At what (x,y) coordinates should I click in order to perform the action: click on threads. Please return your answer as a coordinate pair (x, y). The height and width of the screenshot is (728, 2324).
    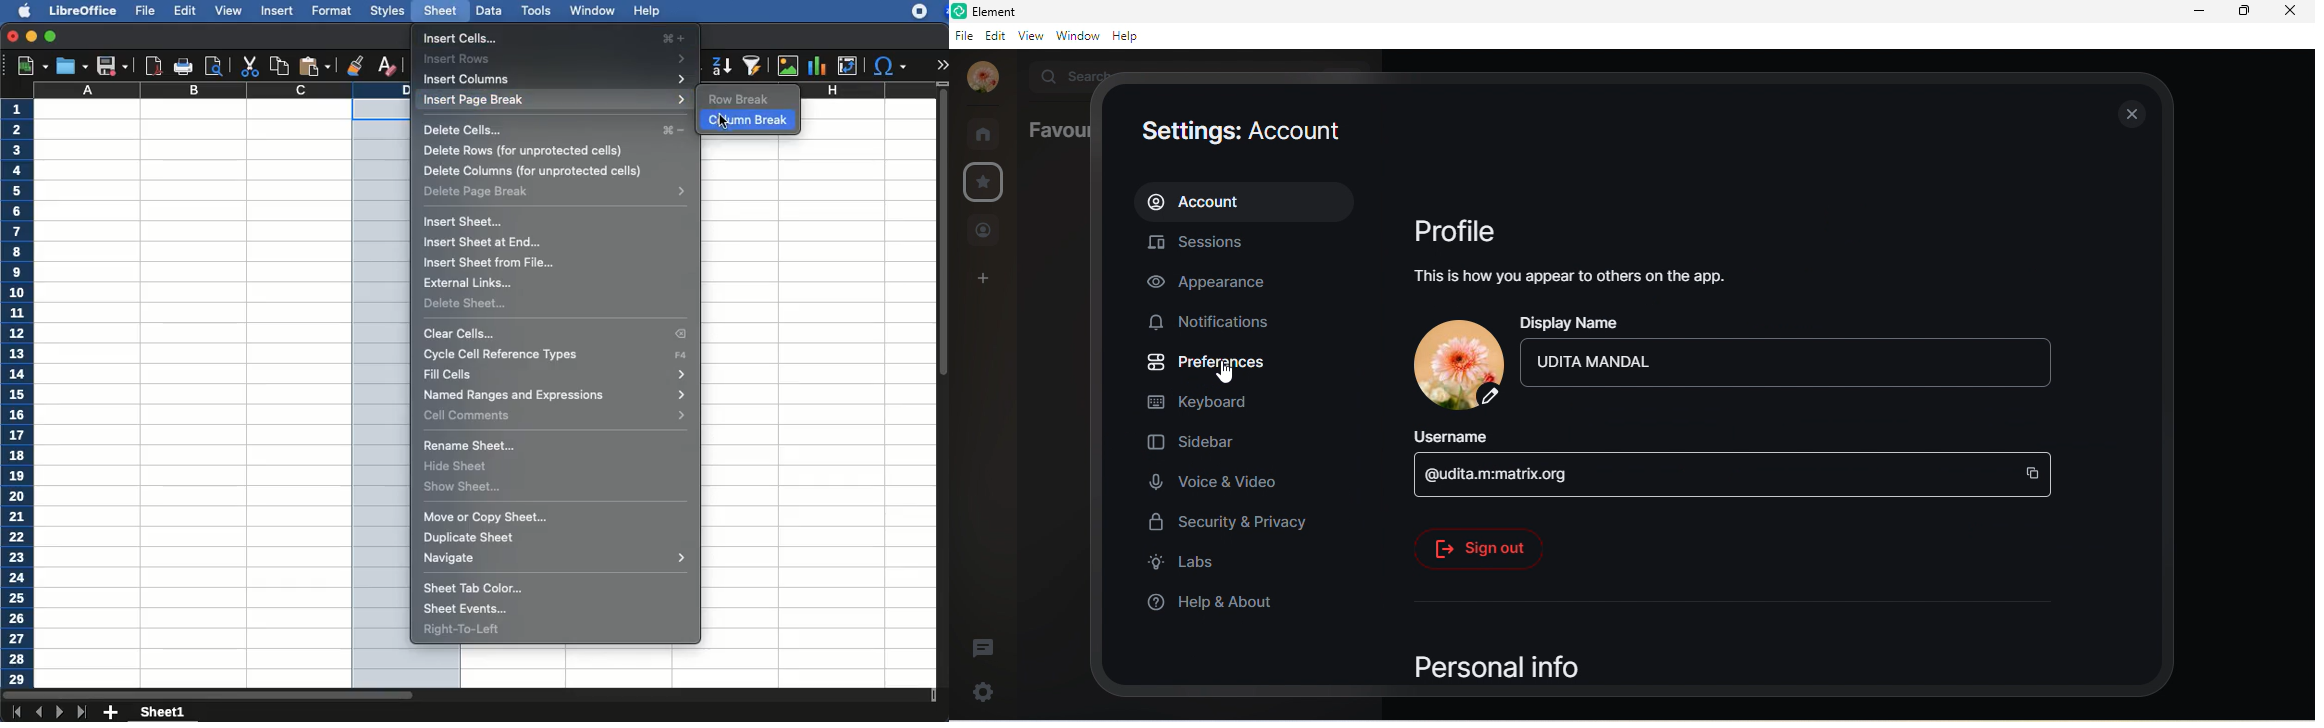
    Looking at the image, I should click on (990, 642).